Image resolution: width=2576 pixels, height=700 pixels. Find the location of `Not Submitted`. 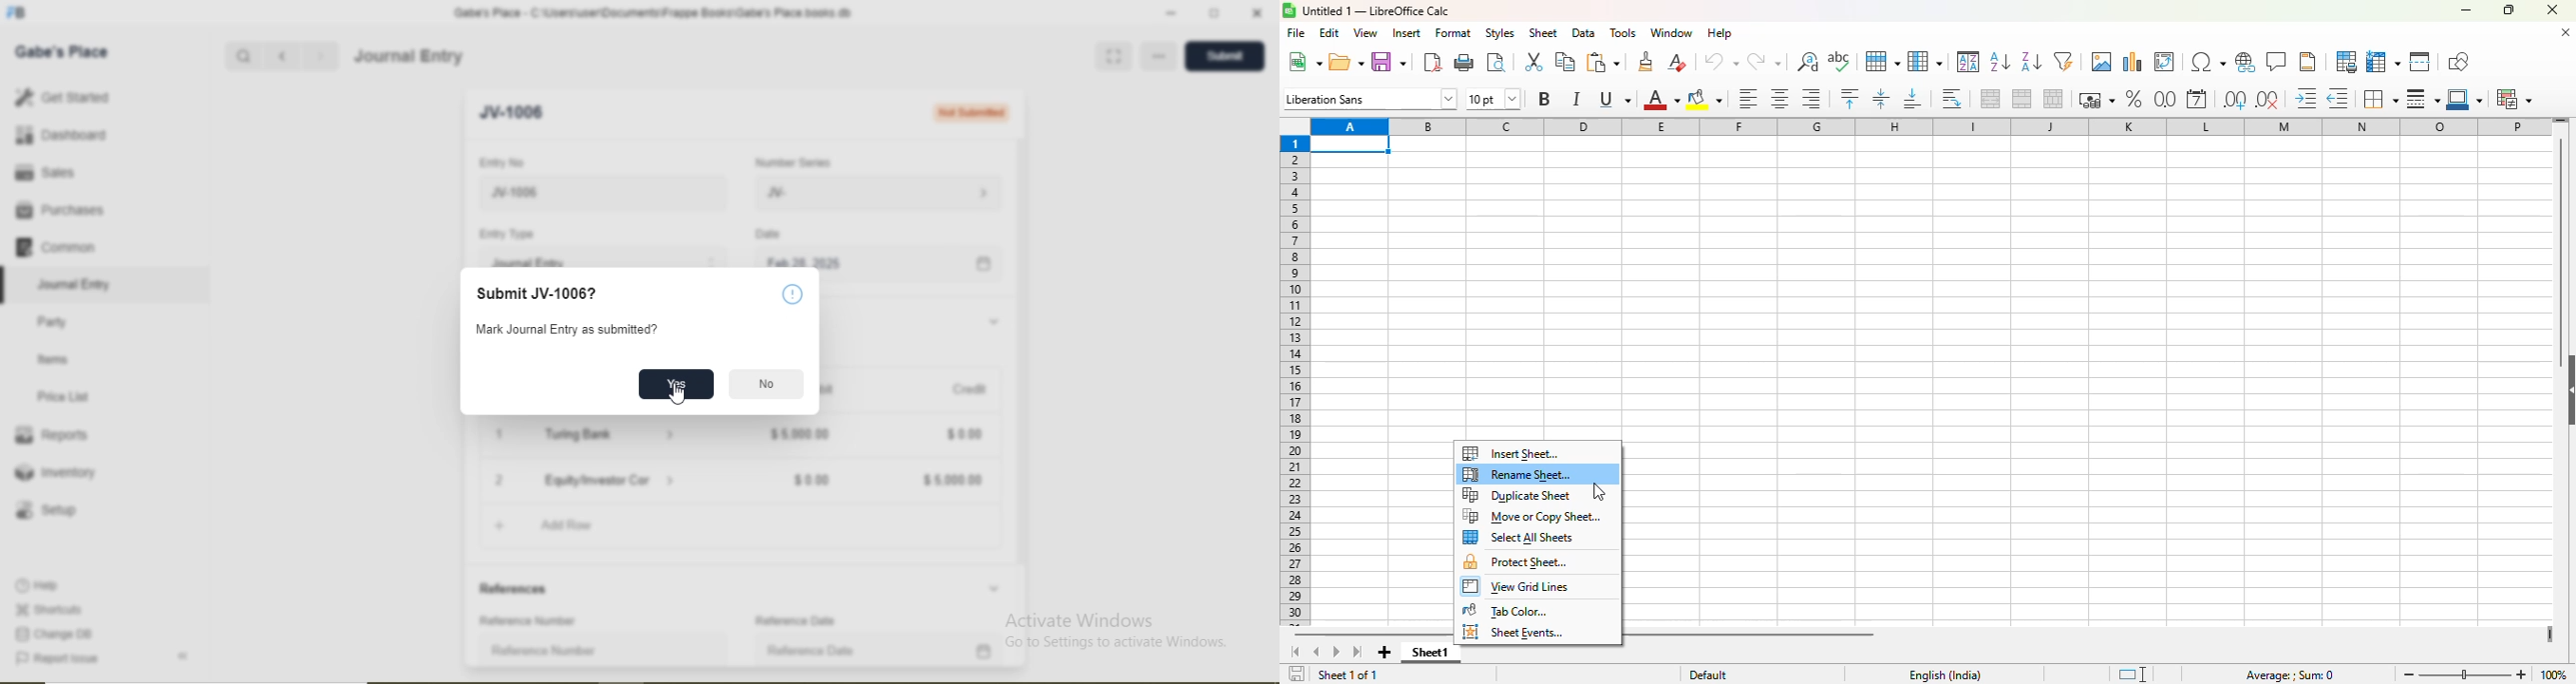

Not Submitted is located at coordinates (971, 112).